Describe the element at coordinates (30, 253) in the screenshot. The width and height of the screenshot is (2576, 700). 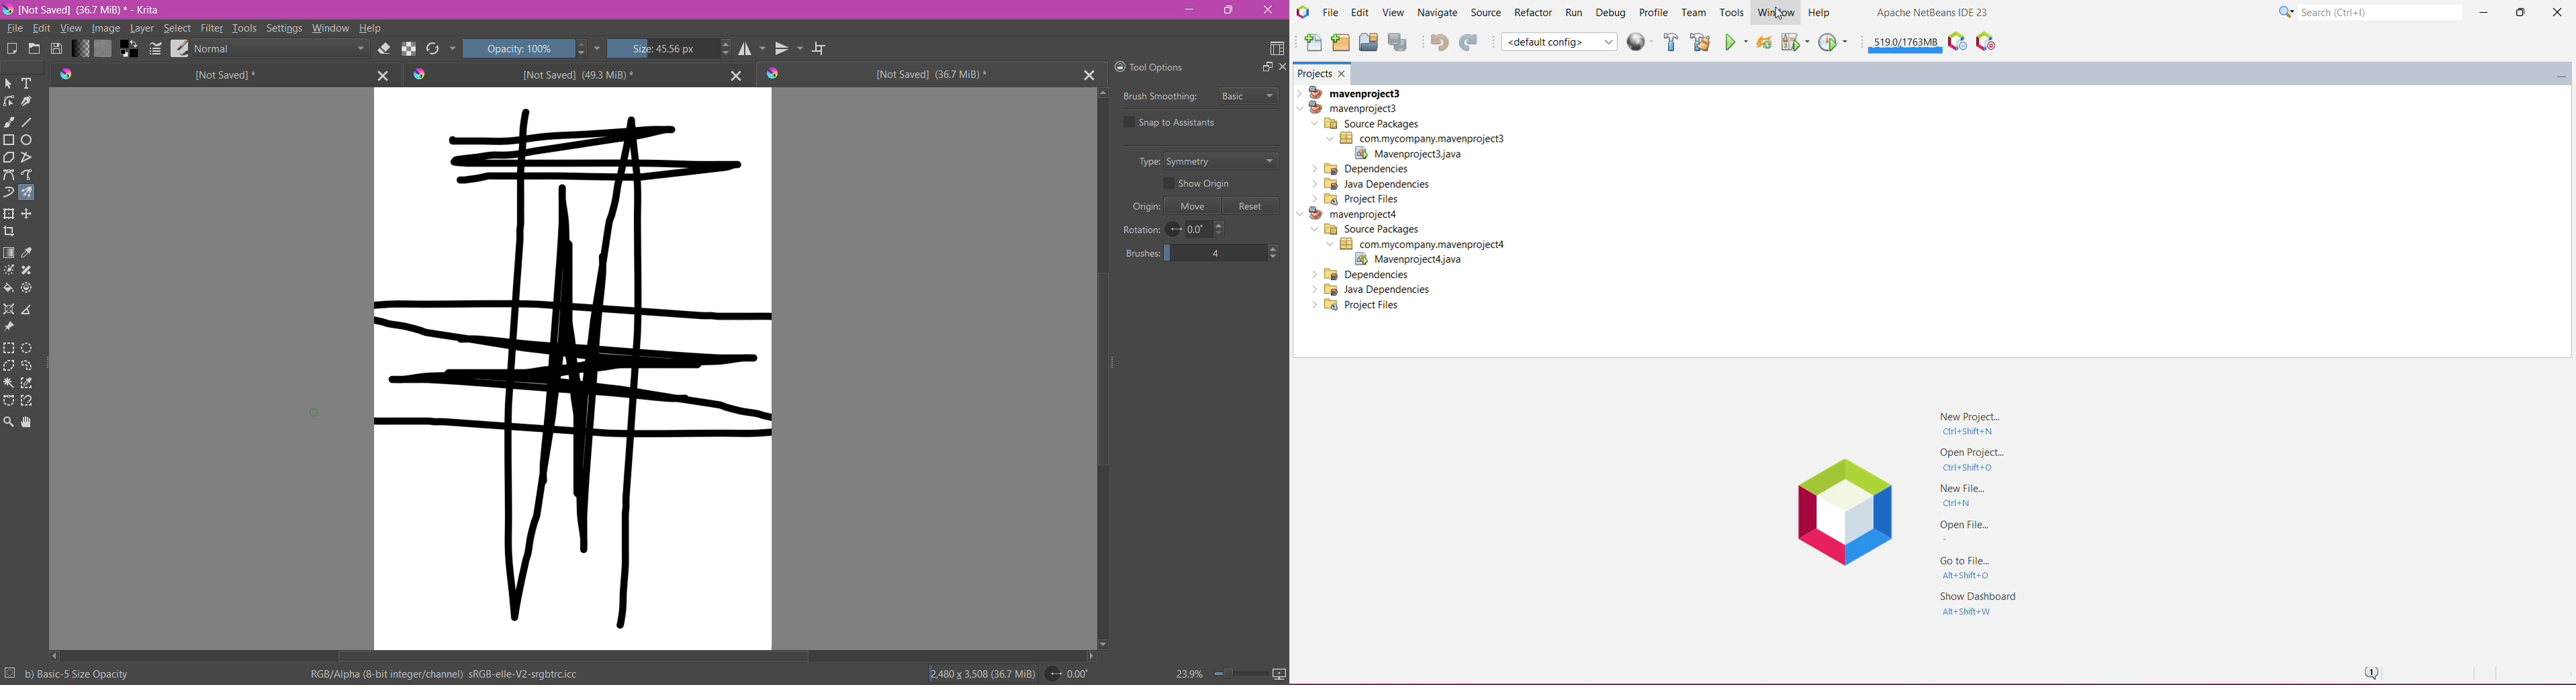
I see `Sample a color from the image or current layer` at that location.